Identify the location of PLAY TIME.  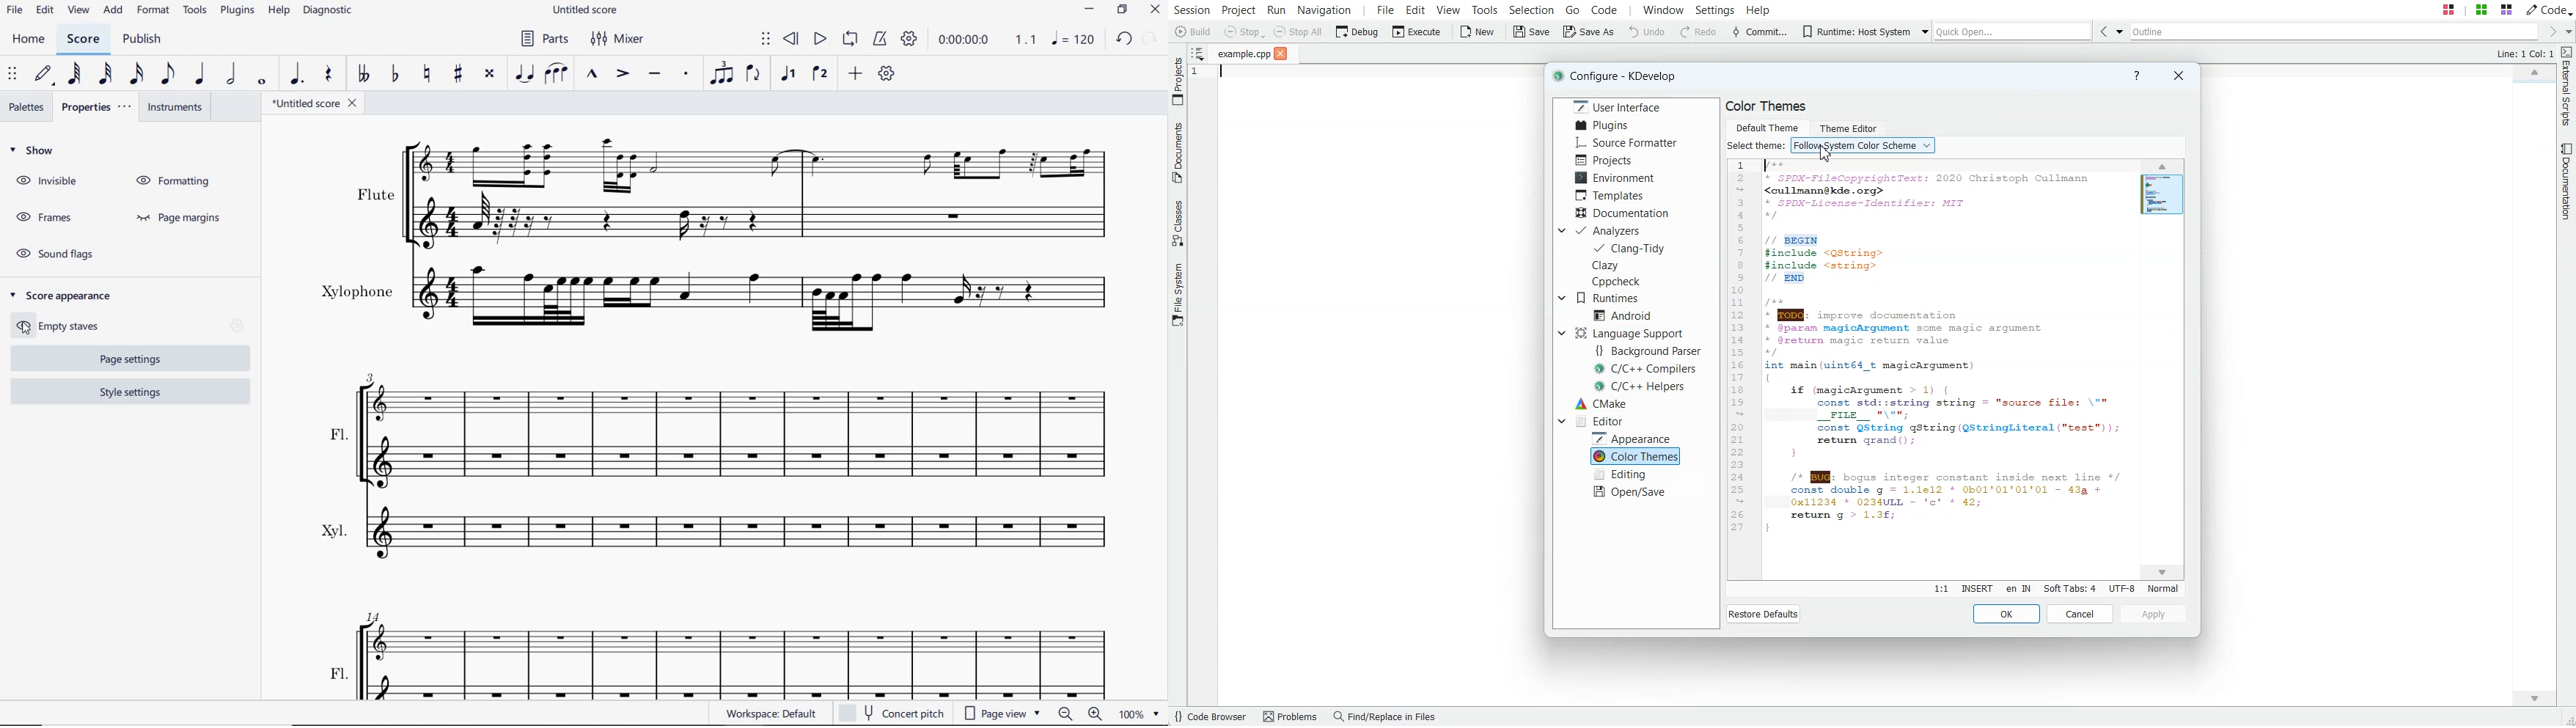
(950, 41).